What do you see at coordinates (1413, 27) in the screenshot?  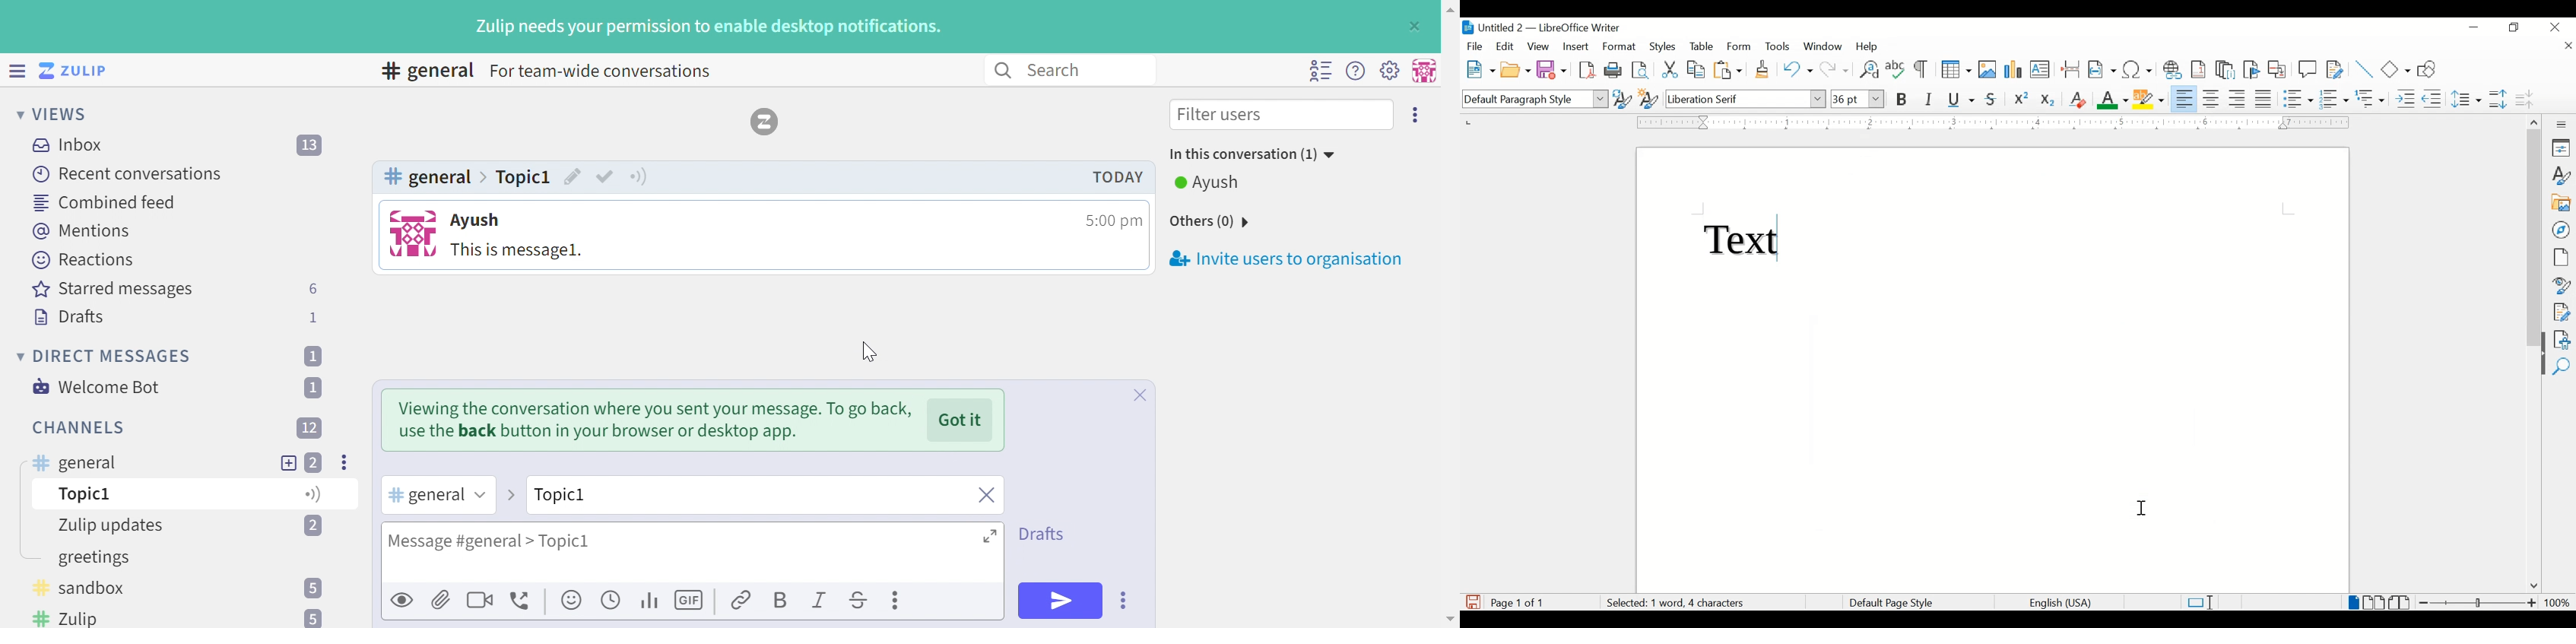 I see `Close` at bounding box center [1413, 27].